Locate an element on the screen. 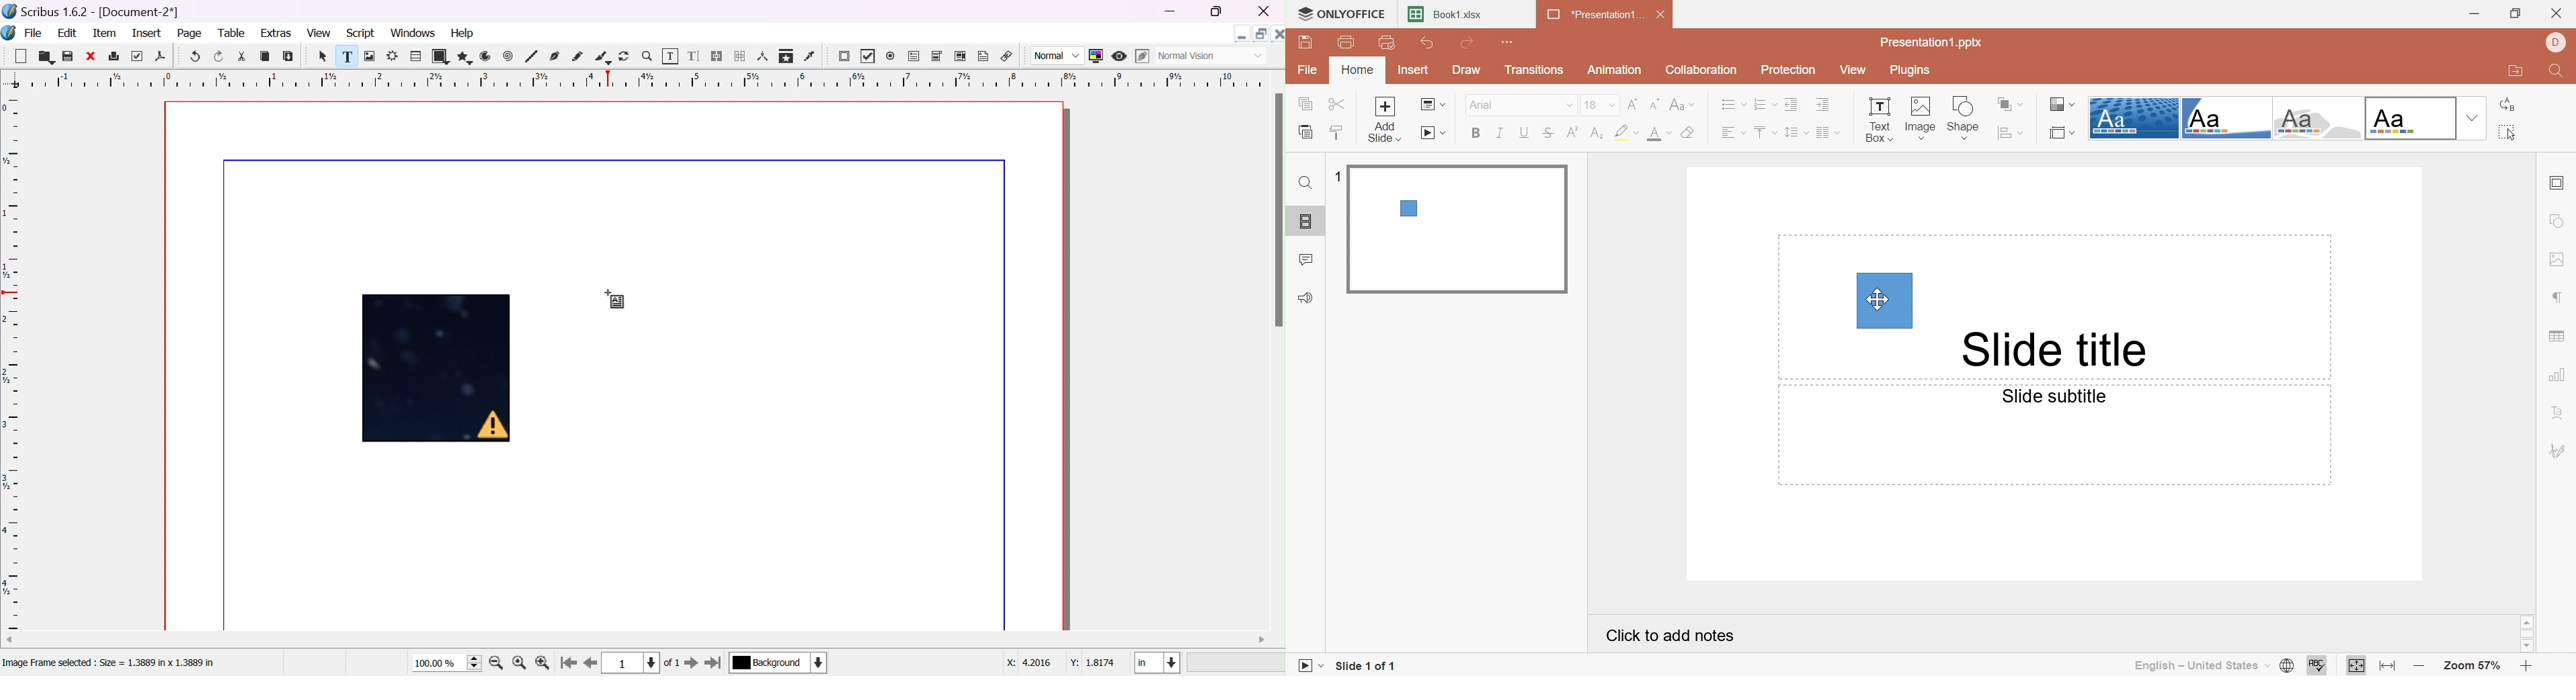 The height and width of the screenshot is (700, 2576). Undo is located at coordinates (1427, 46).